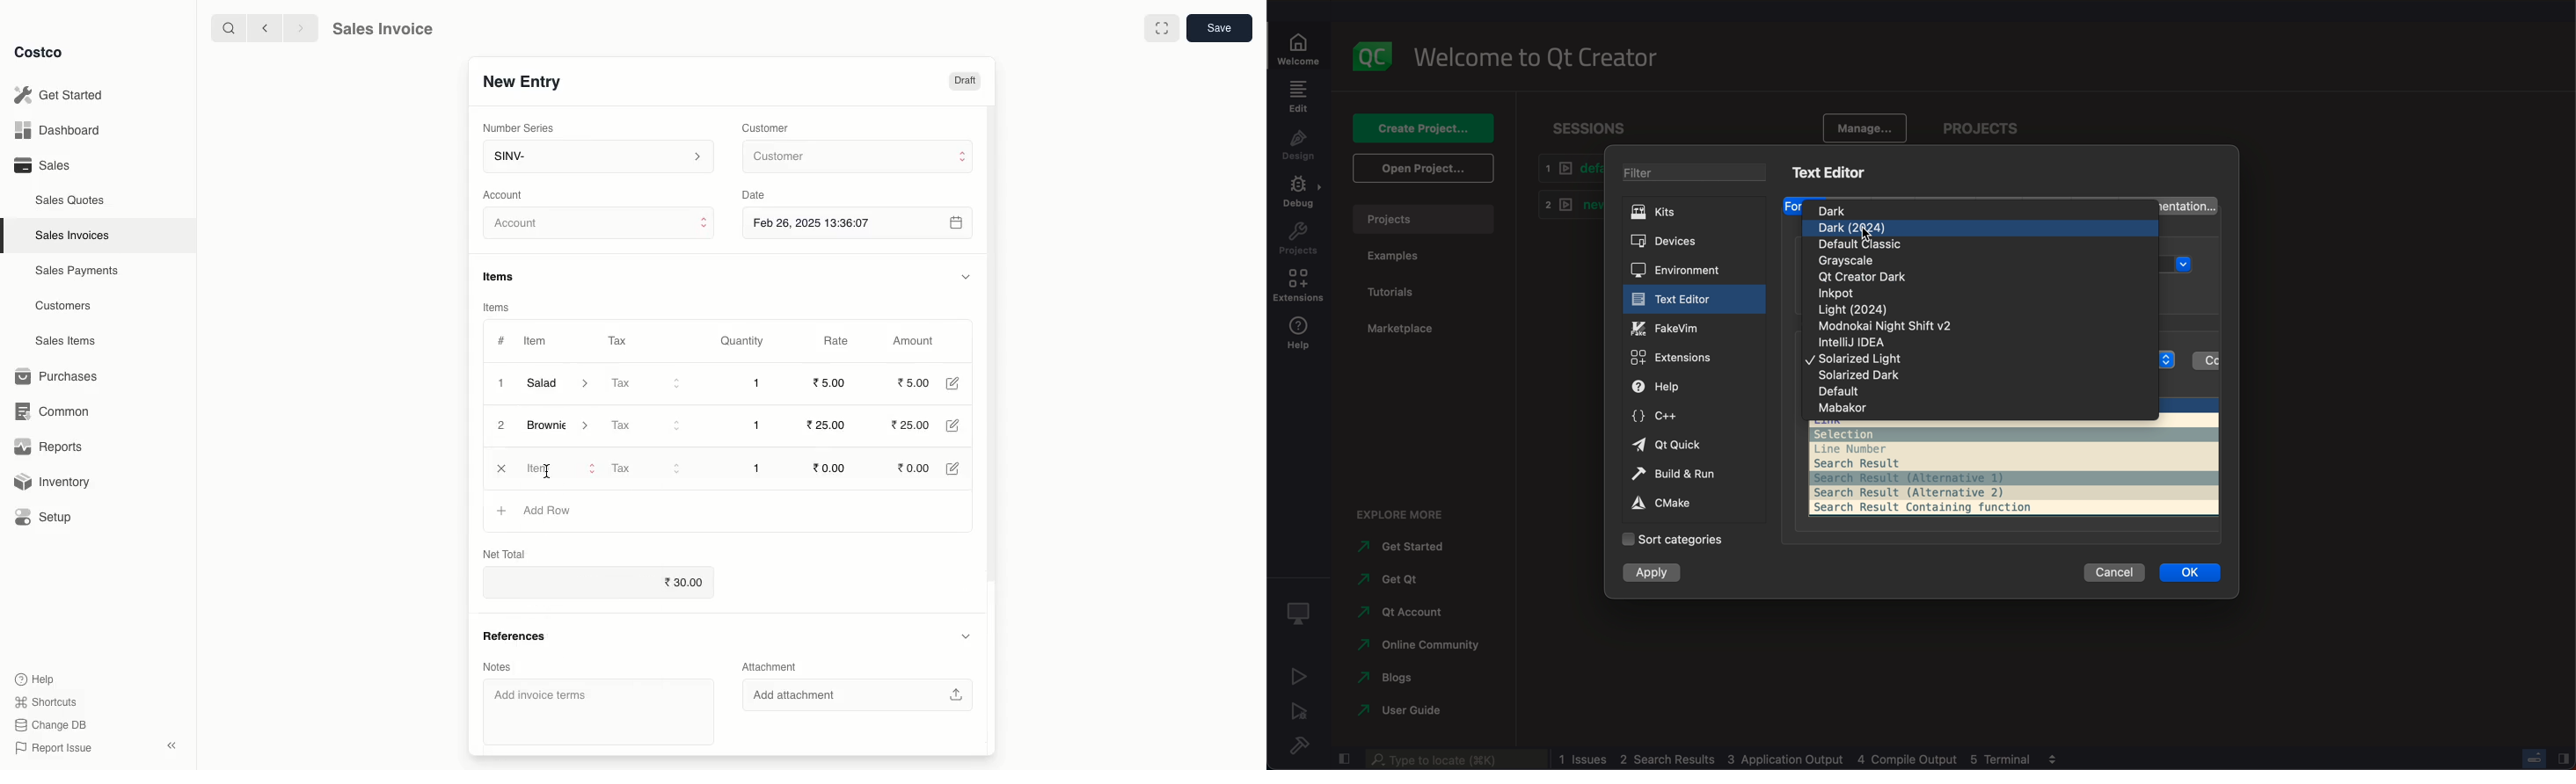  What do you see at coordinates (562, 427) in the screenshot?
I see `Brownie` at bounding box center [562, 427].